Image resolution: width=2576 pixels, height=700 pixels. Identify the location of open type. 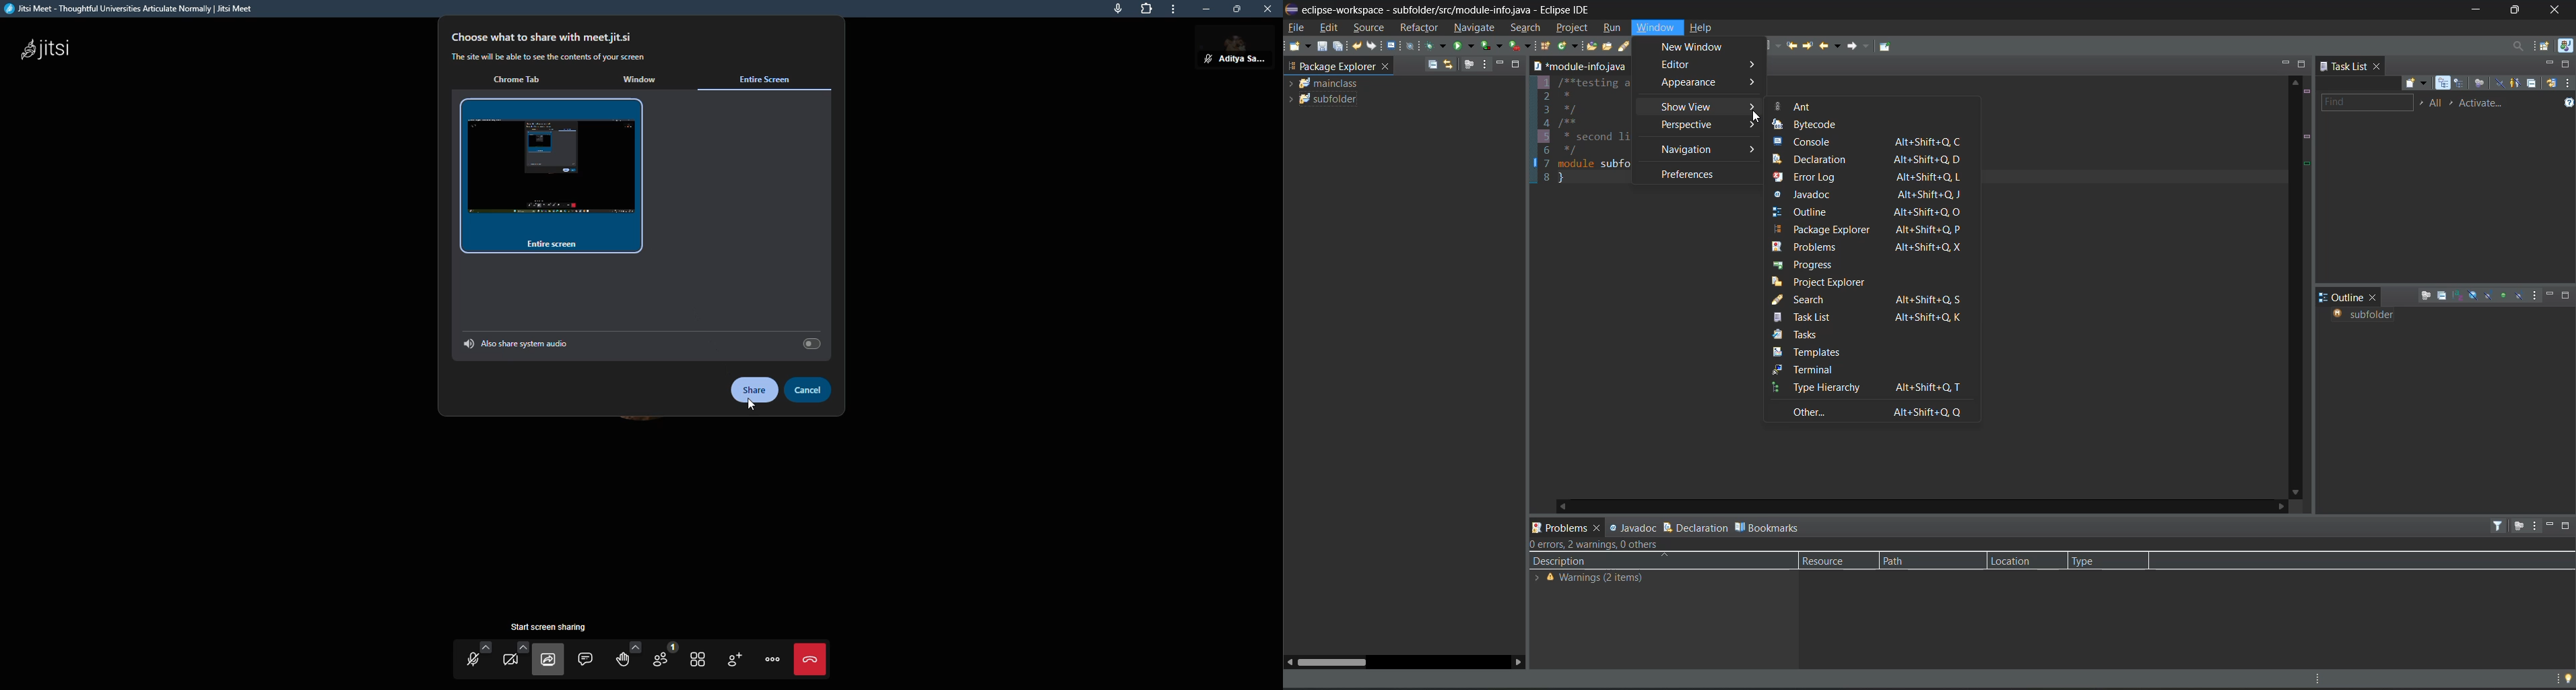
(1591, 46).